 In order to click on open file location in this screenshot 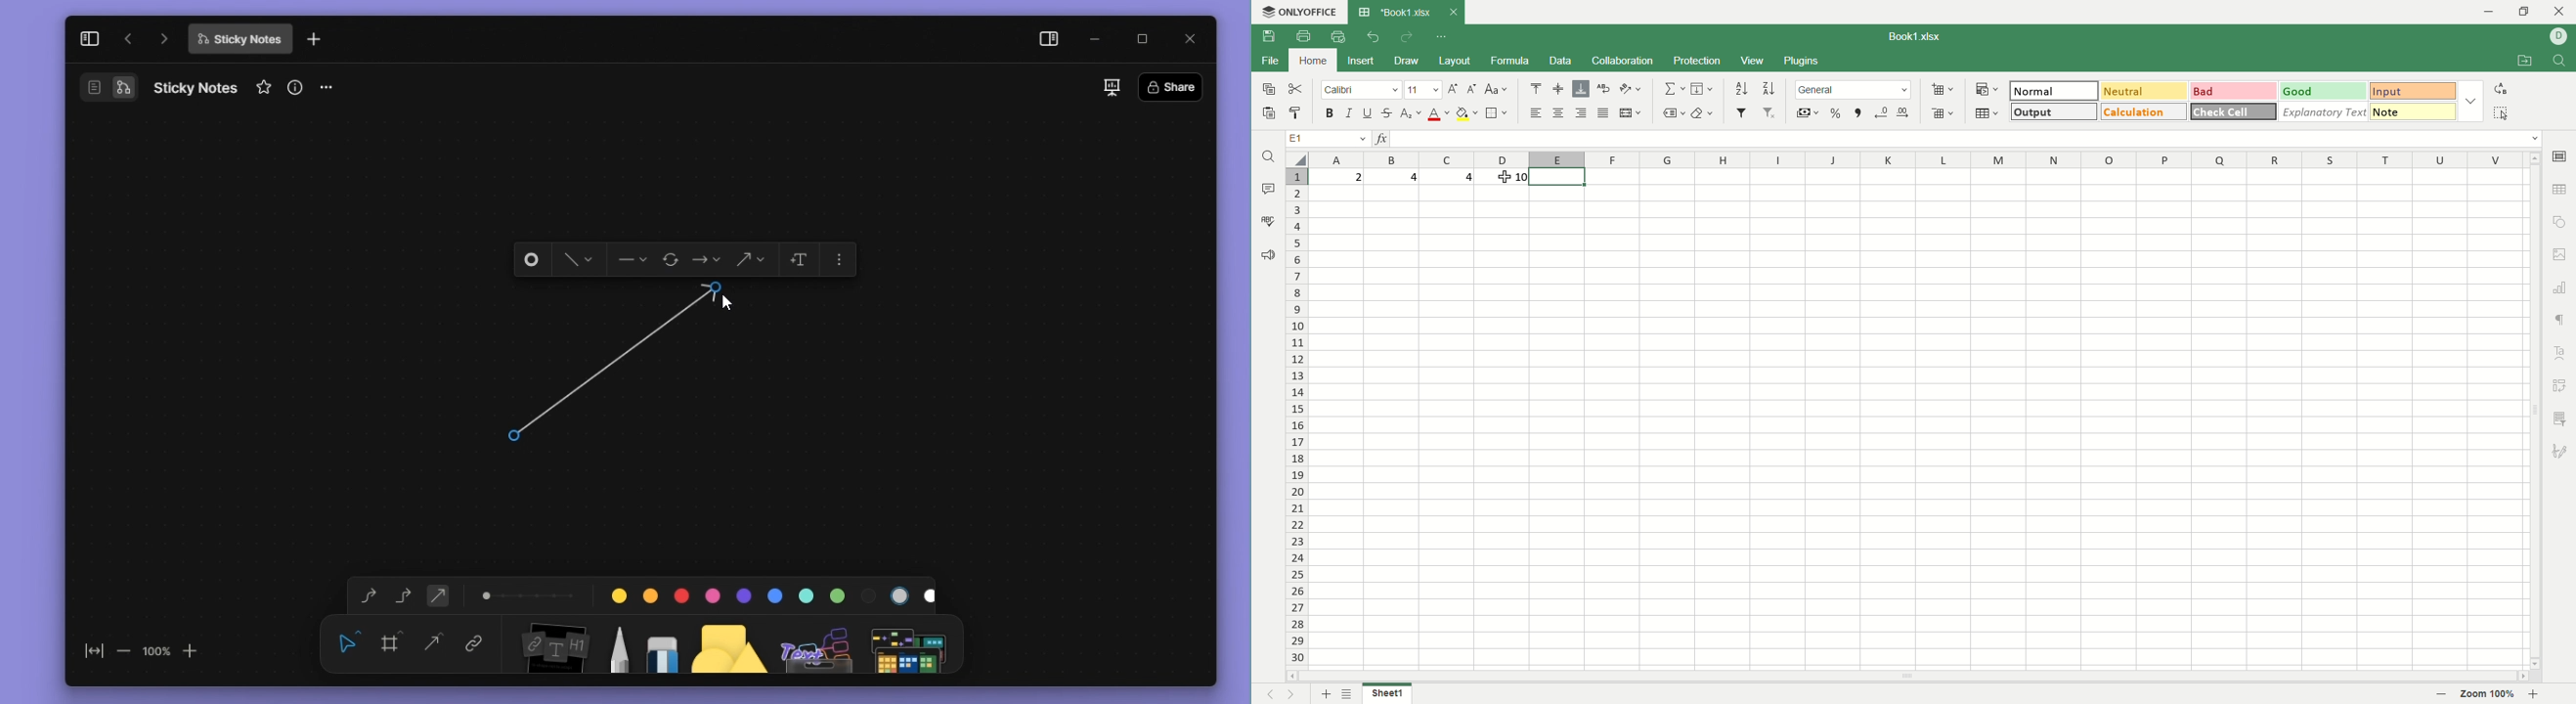, I will do `click(2523, 62)`.